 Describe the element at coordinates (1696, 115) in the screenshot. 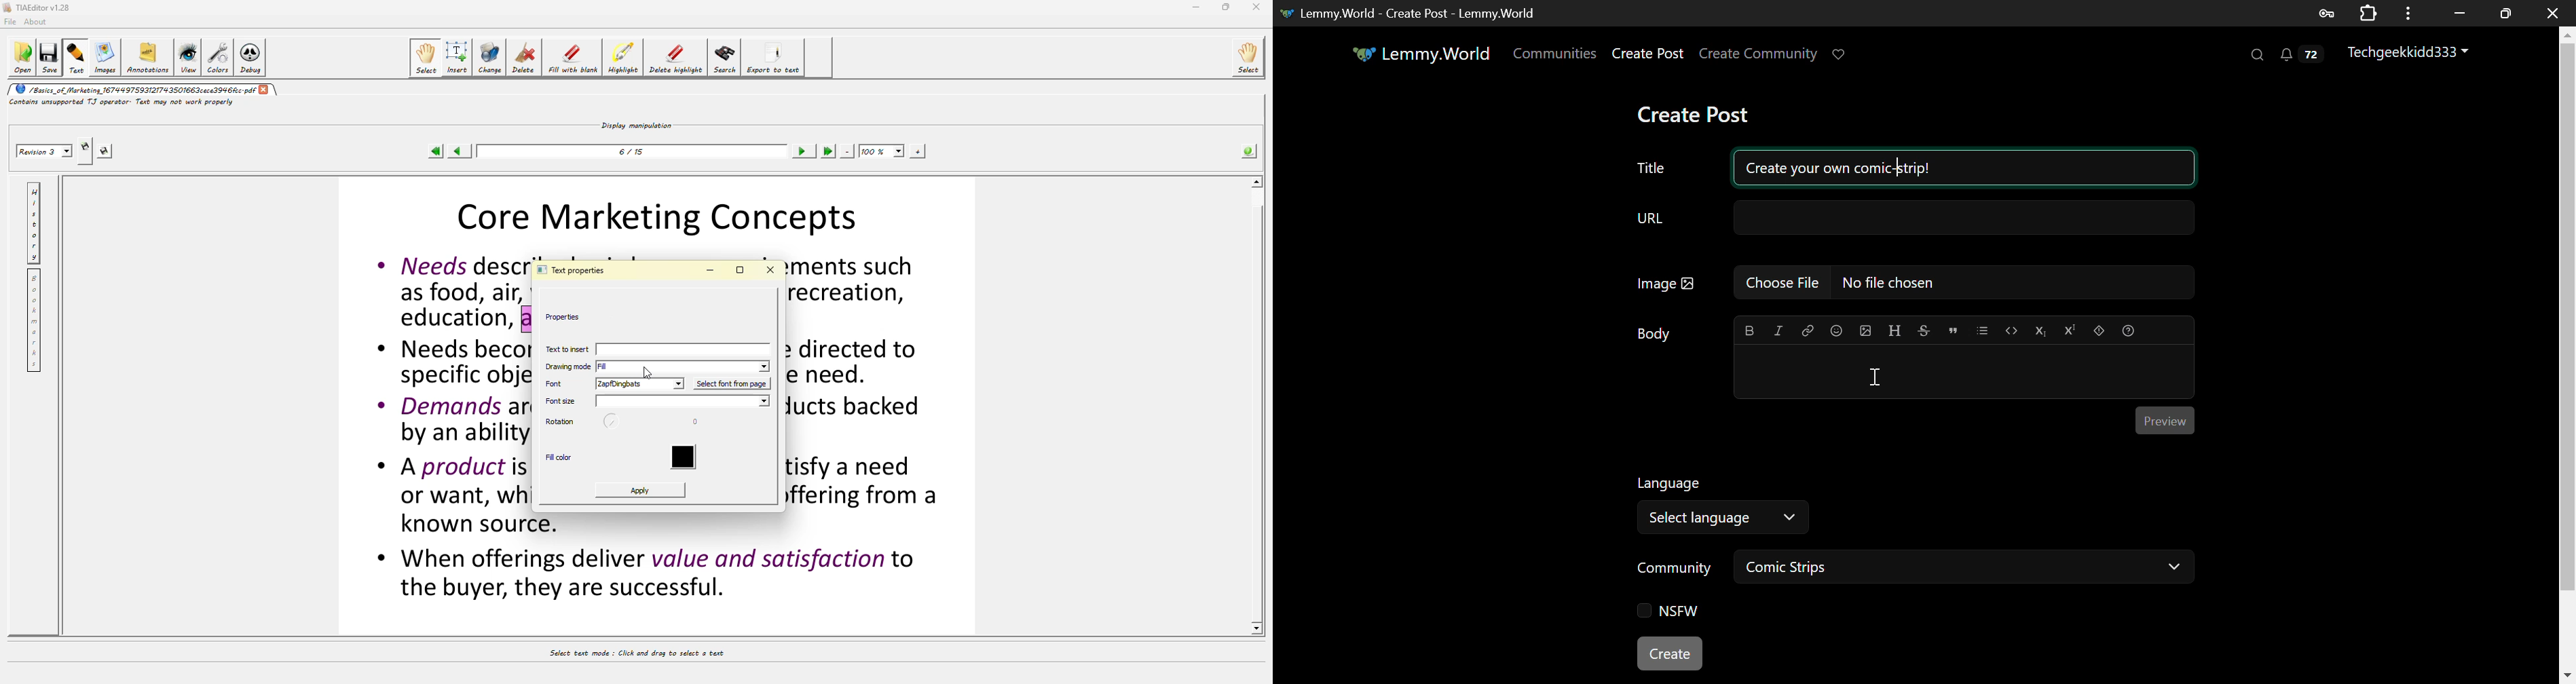

I see `Create Post` at that location.